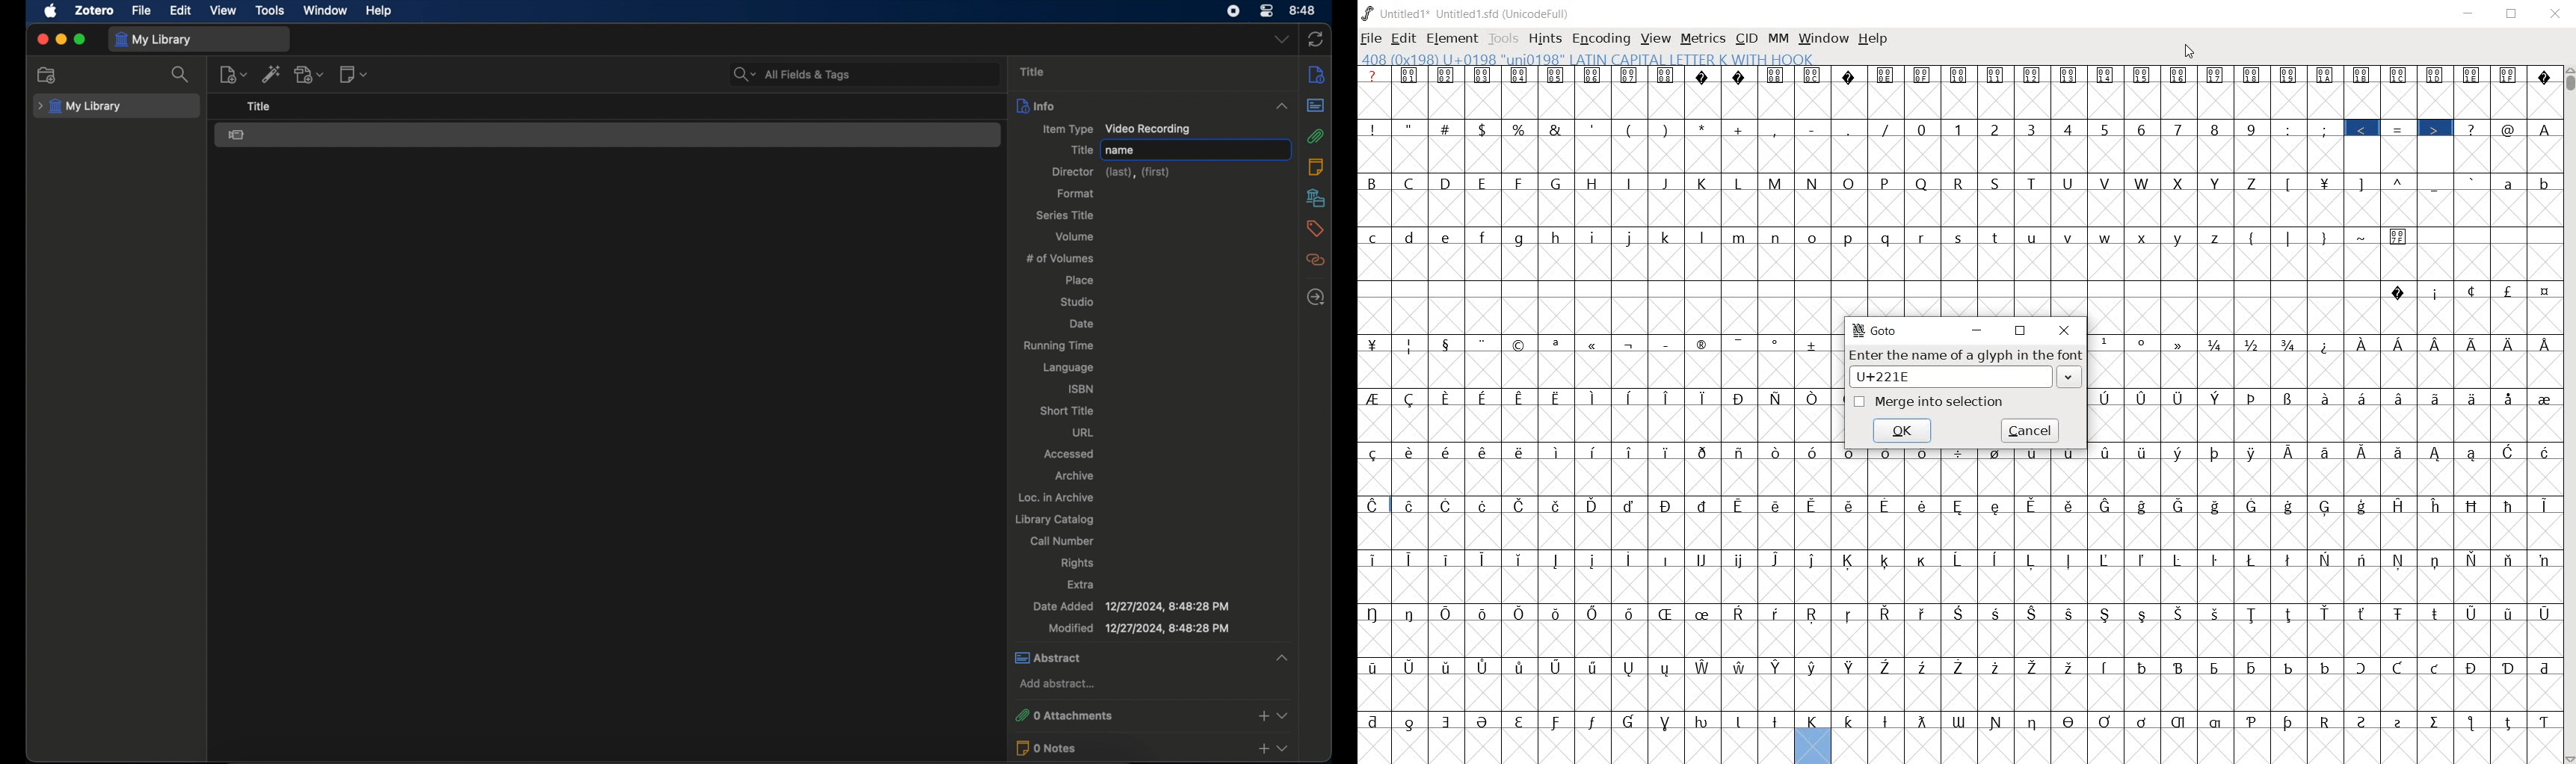 Image resolution: width=2576 pixels, height=784 pixels. Describe the element at coordinates (2435, 126) in the screenshot. I see `highlighted symbol` at that location.